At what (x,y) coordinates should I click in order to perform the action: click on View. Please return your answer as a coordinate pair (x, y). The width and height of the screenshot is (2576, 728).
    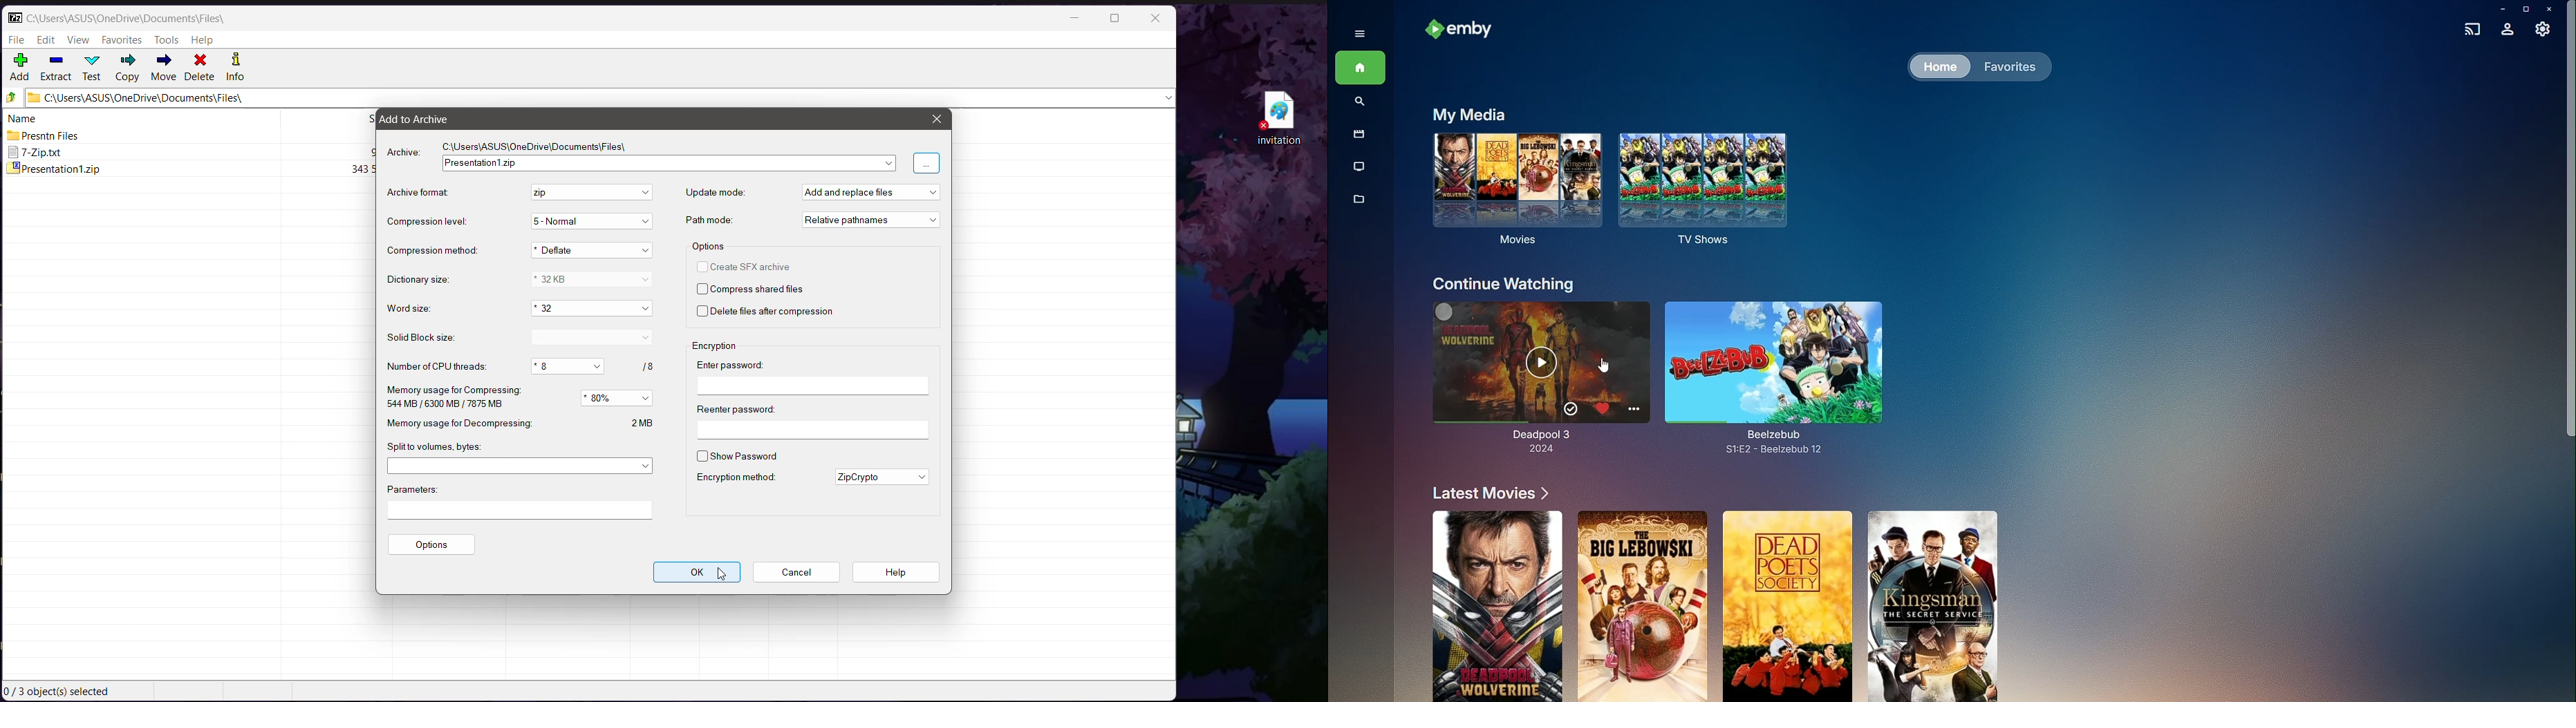
    Looking at the image, I should click on (80, 39).